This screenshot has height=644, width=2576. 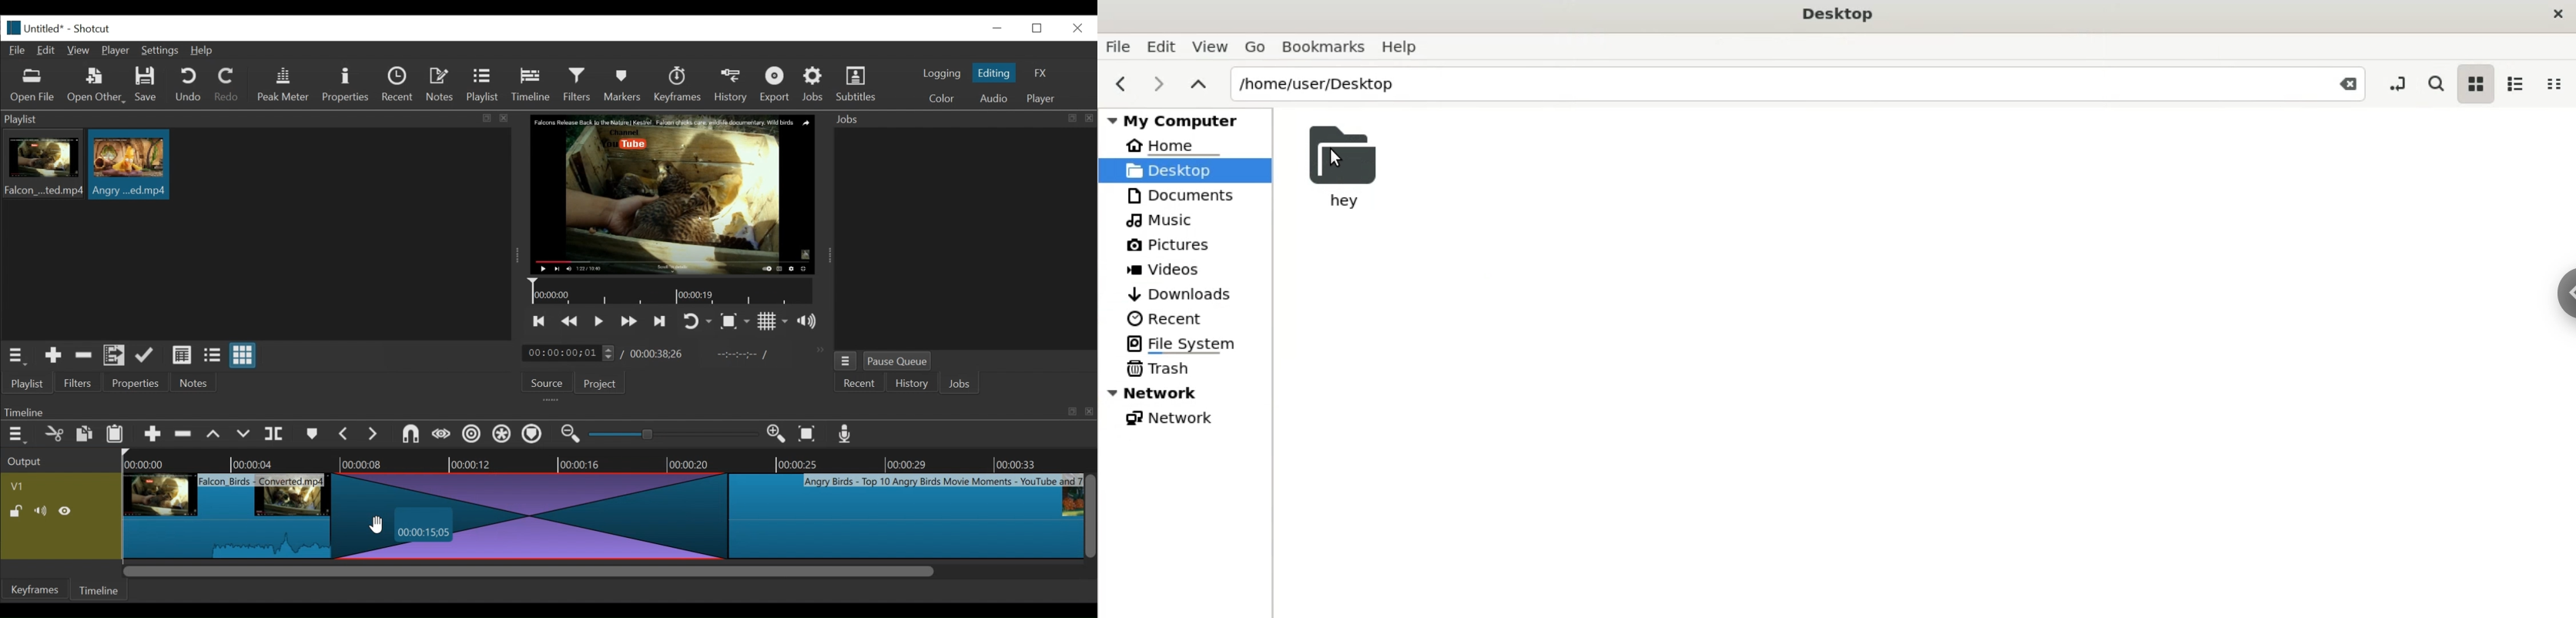 What do you see at coordinates (129, 164) in the screenshot?
I see `clip` at bounding box center [129, 164].